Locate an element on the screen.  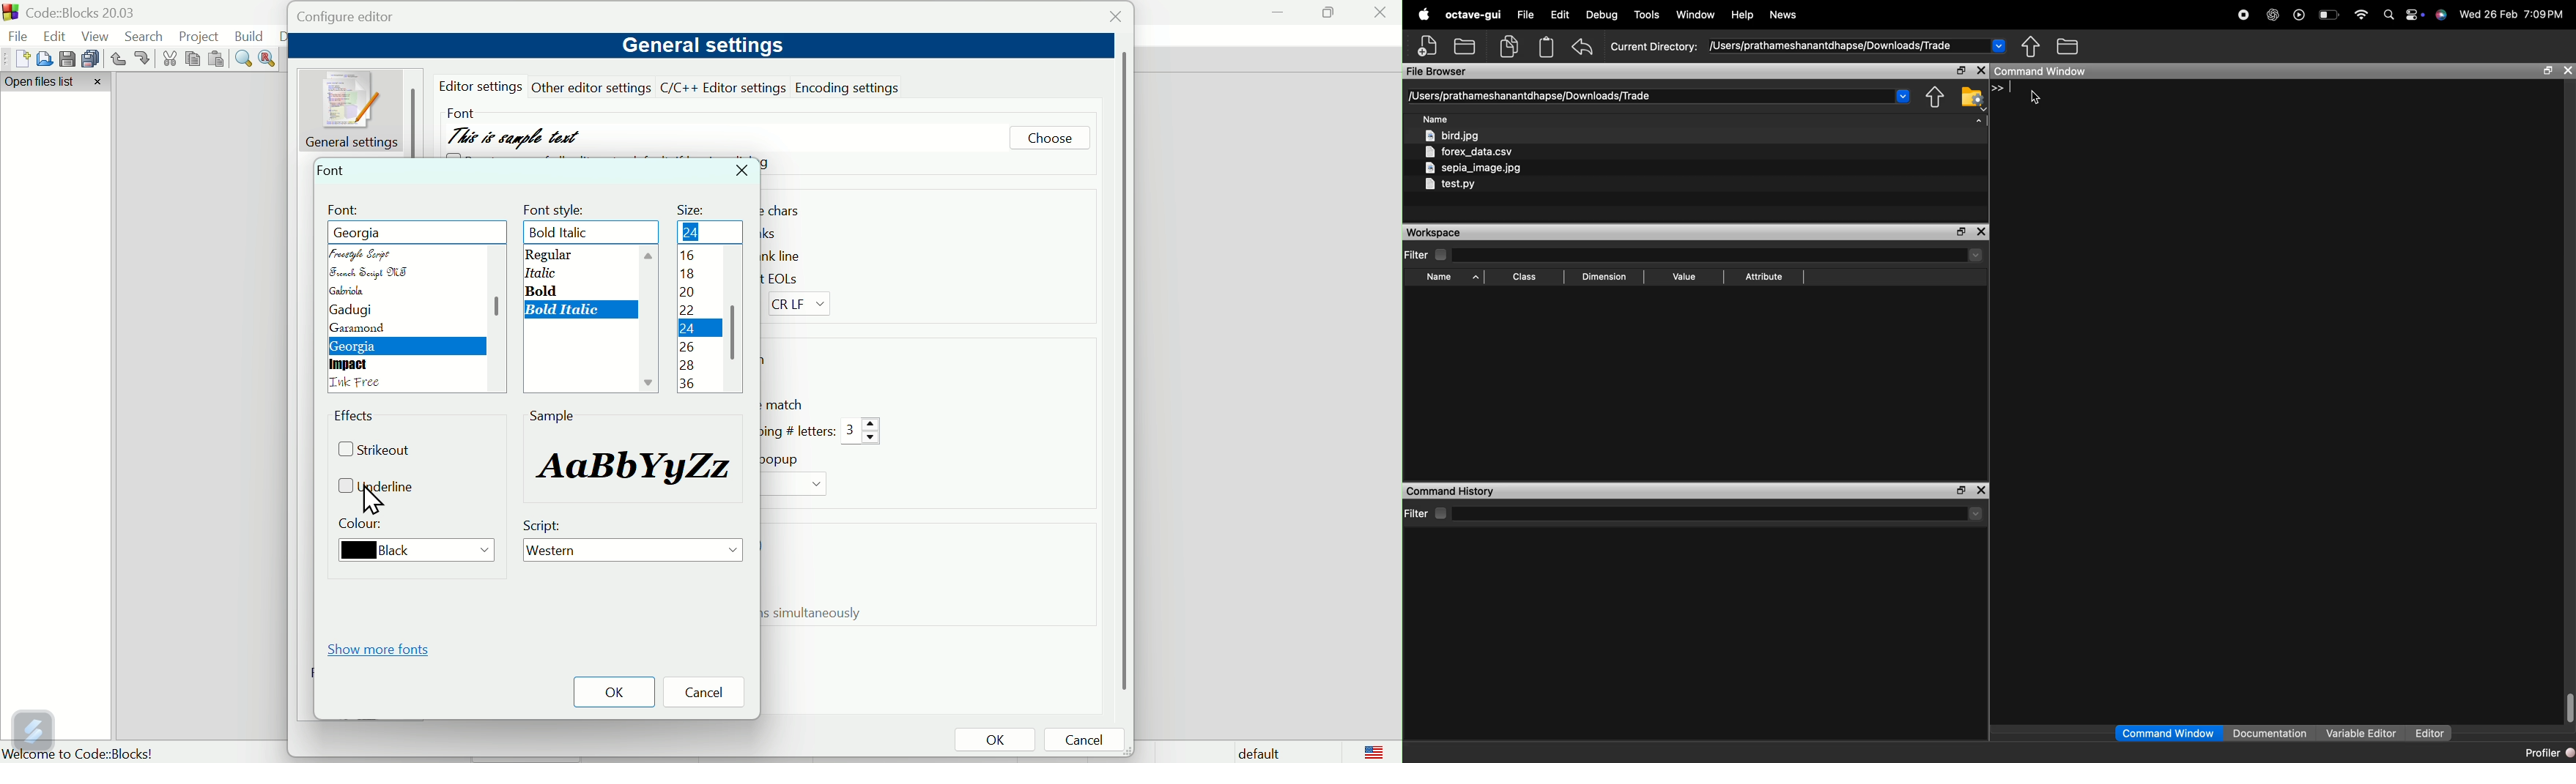
Regular is located at coordinates (547, 255).